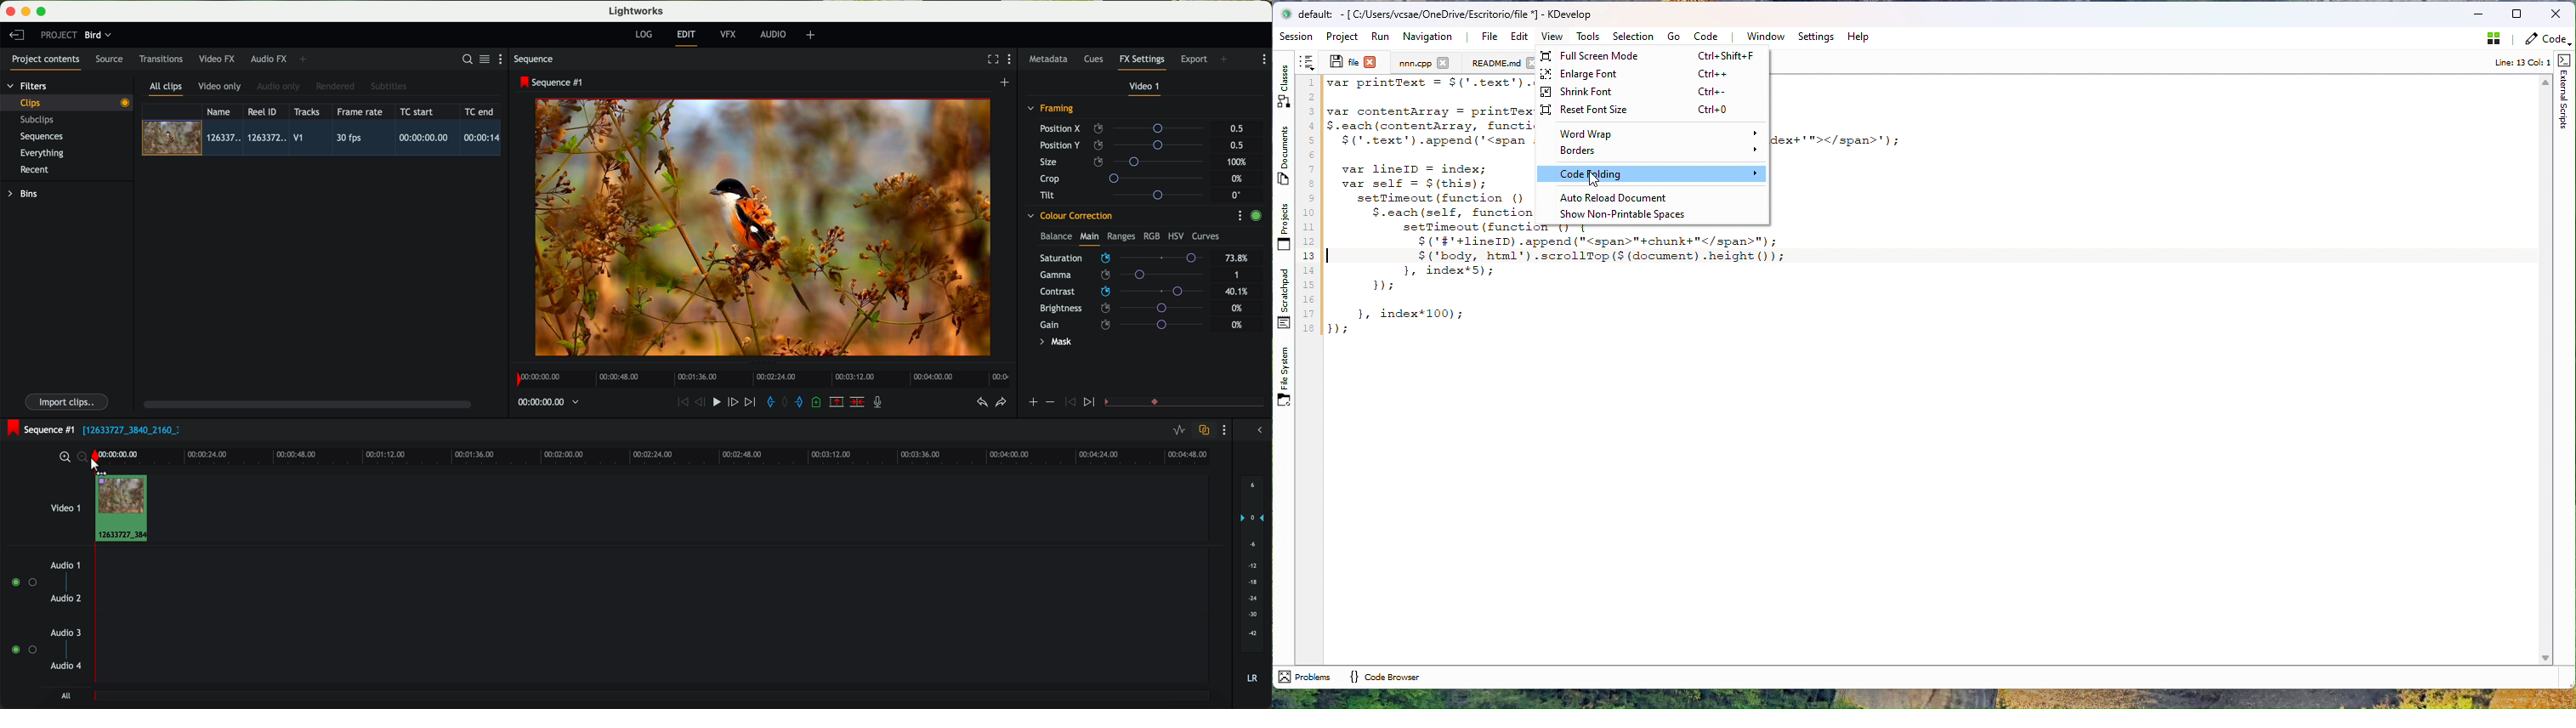  What do you see at coordinates (534, 59) in the screenshot?
I see `sequence` at bounding box center [534, 59].